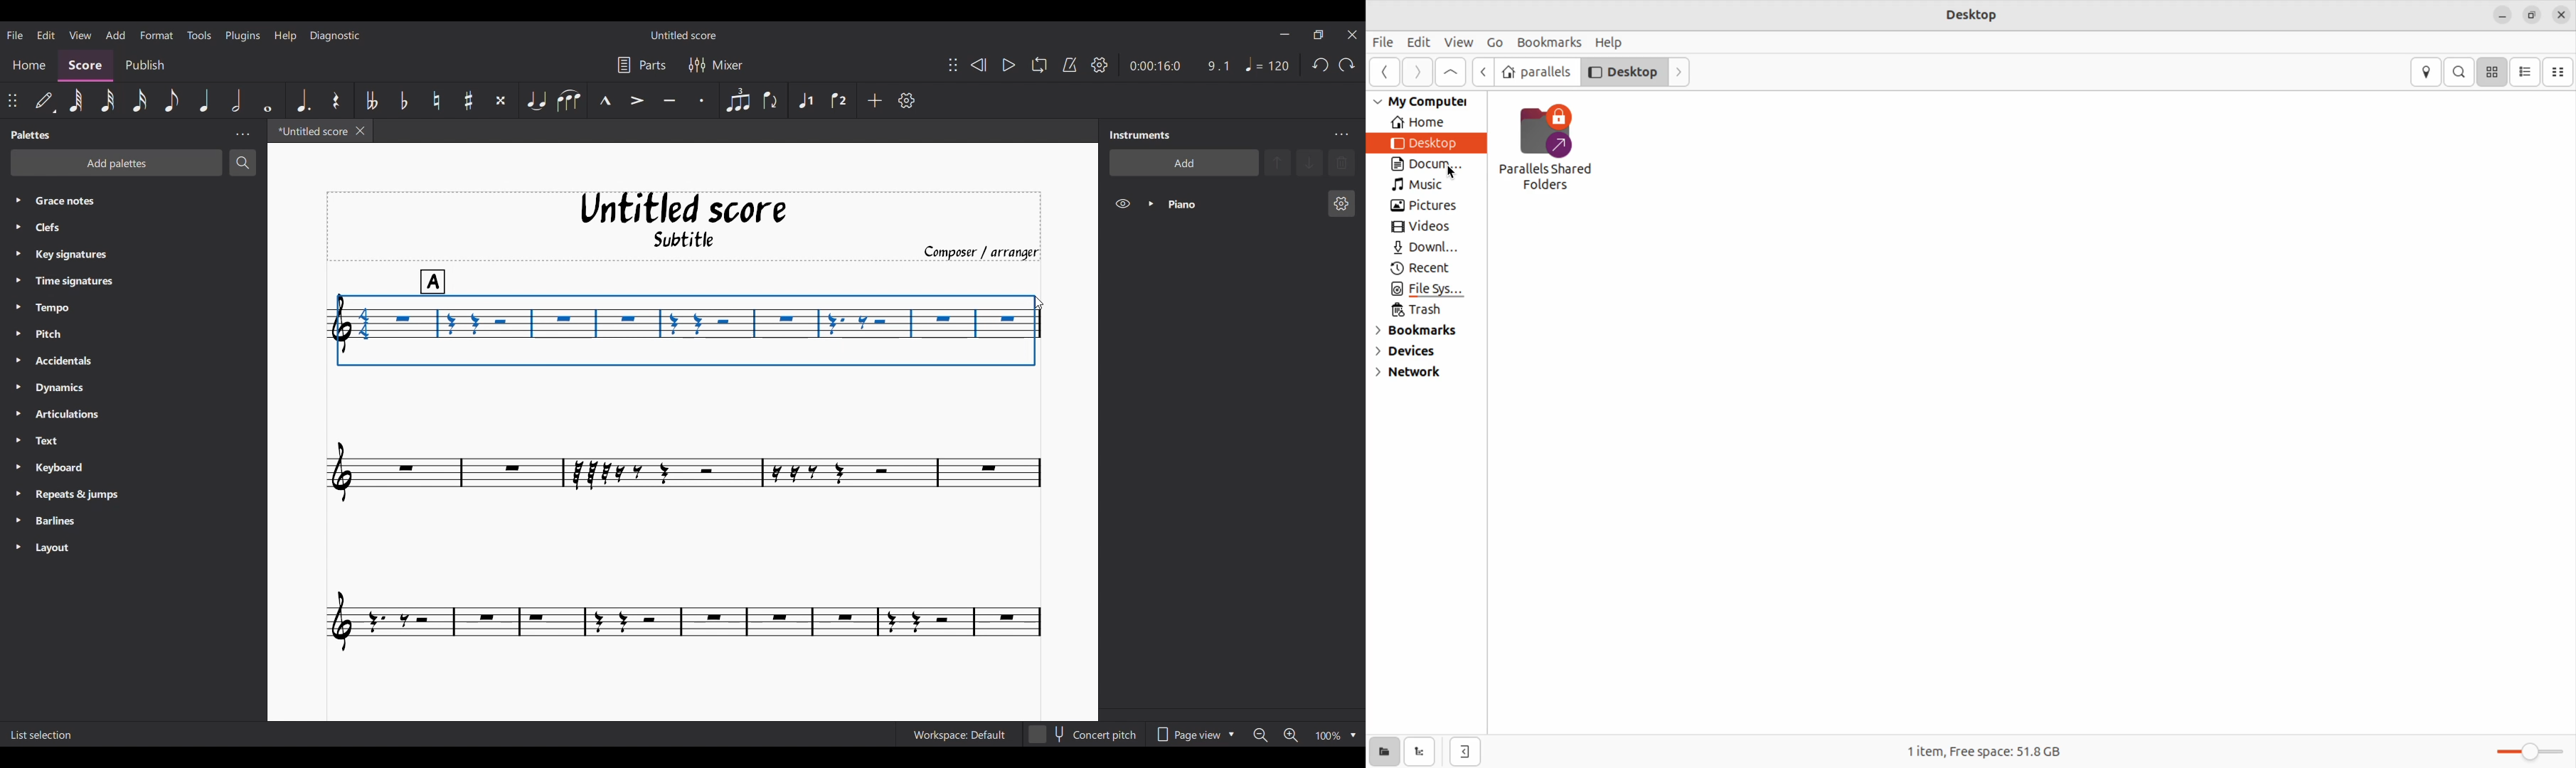  Describe the element at coordinates (81, 333) in the screenshot. I see `Pitch` at that location.